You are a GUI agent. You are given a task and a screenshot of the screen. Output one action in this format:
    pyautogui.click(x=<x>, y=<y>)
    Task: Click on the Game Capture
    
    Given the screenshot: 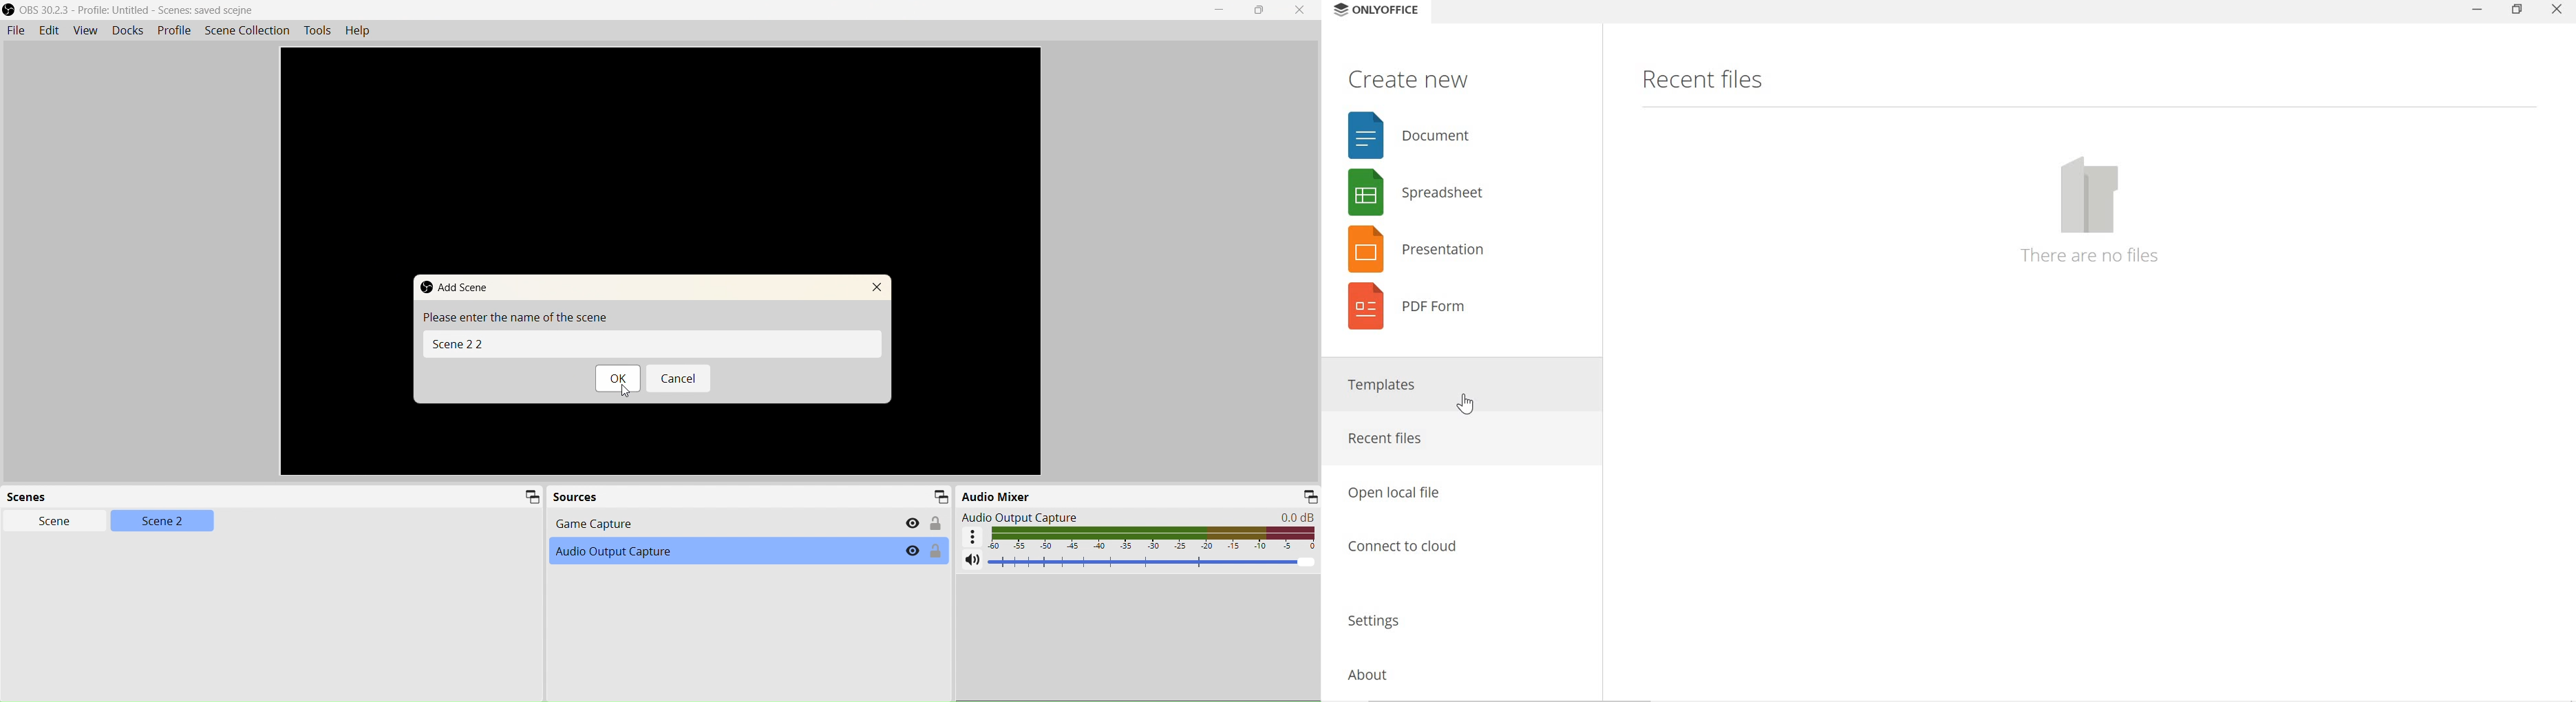 What is the action you would take?
    pyautogui.click(x=747, y=522)
    